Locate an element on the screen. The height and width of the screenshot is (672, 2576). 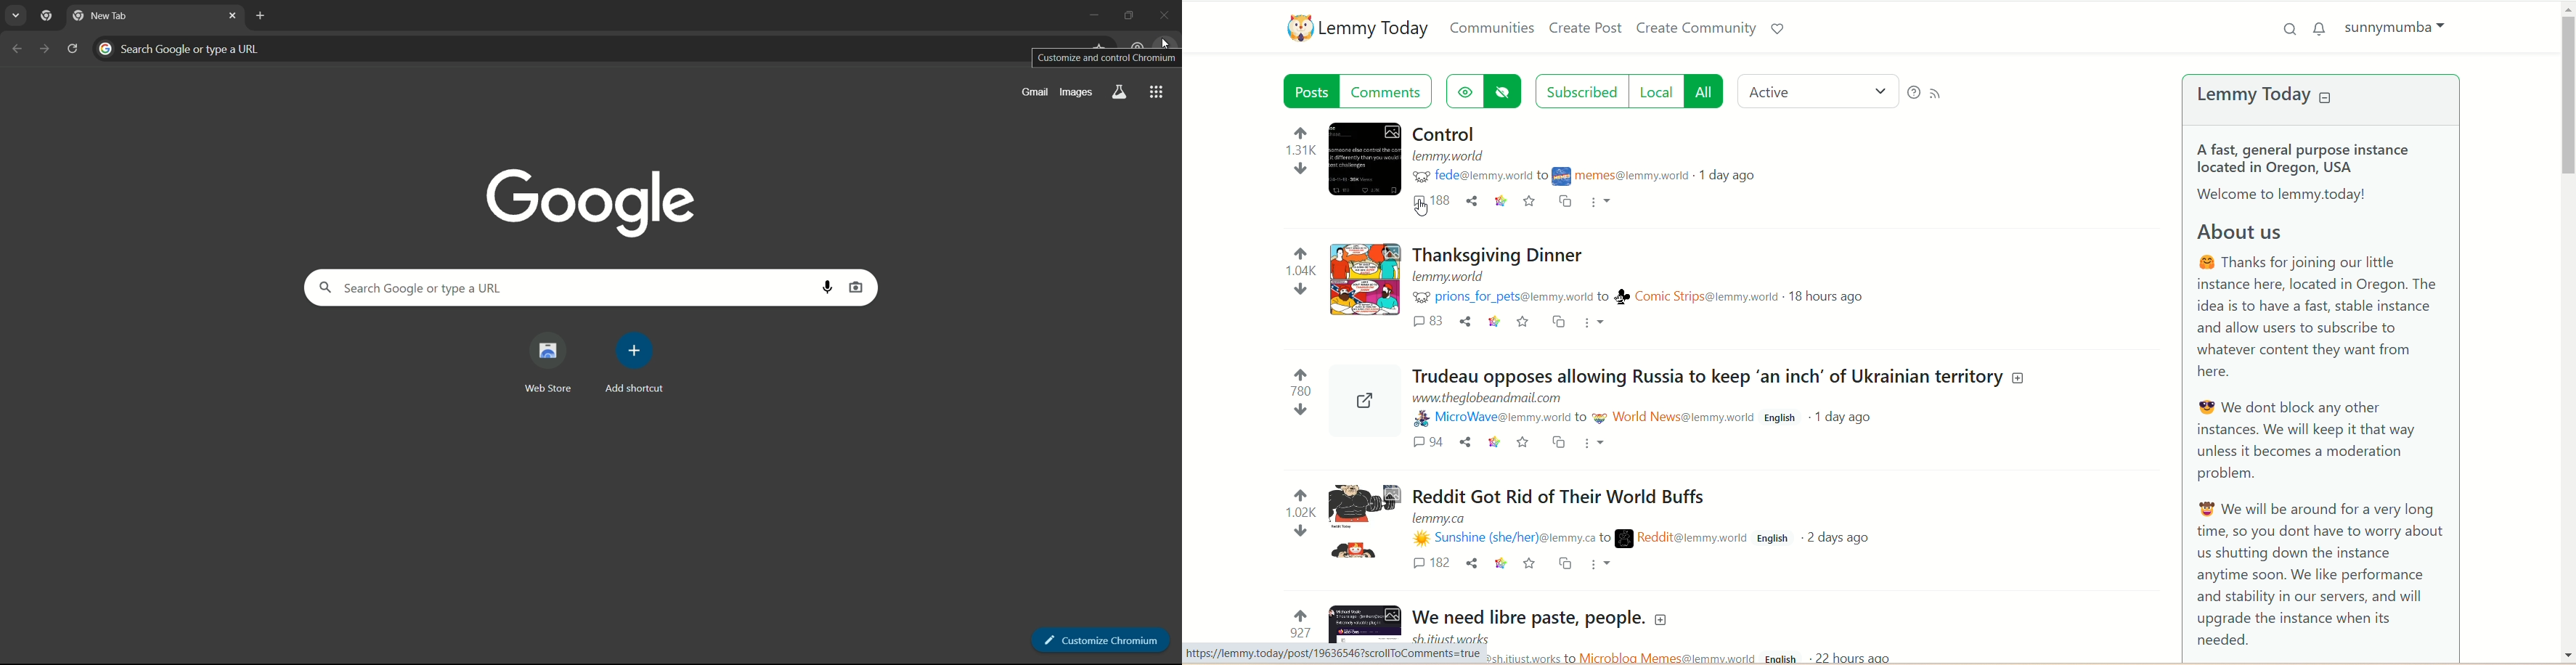
more is located at coordinates (1607, 560).